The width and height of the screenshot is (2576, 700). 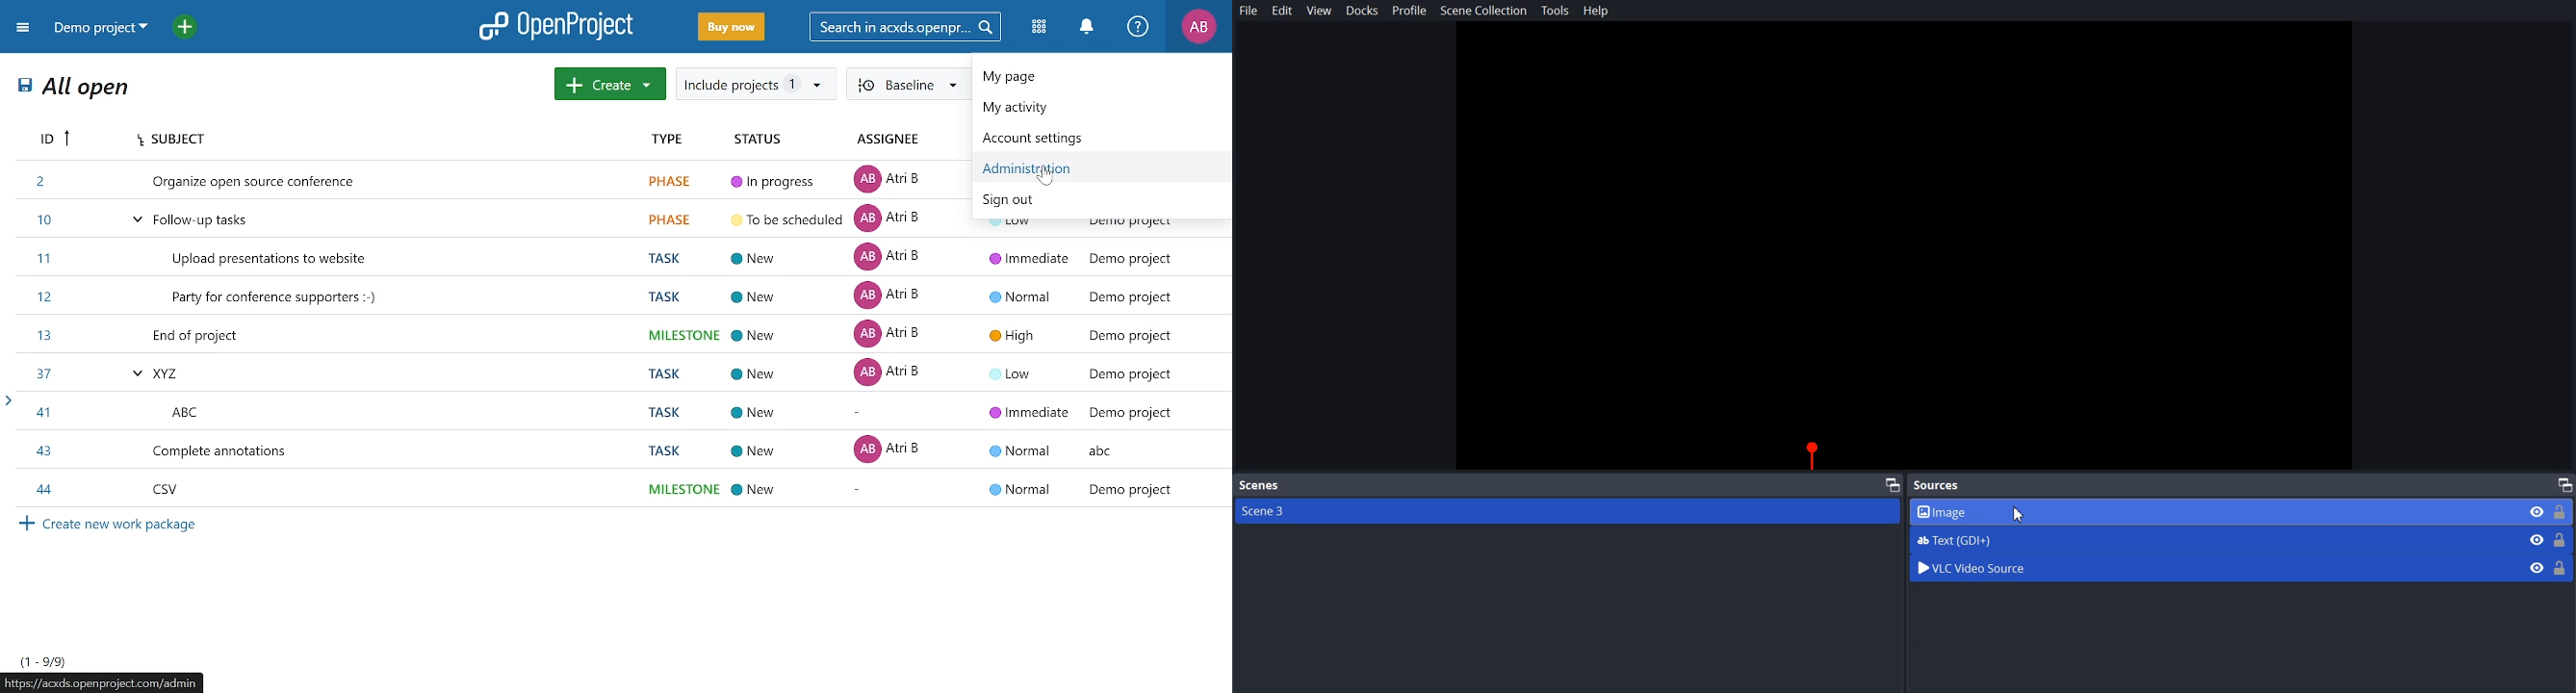 I want to click on Eye, so click(x=2537, y=567).